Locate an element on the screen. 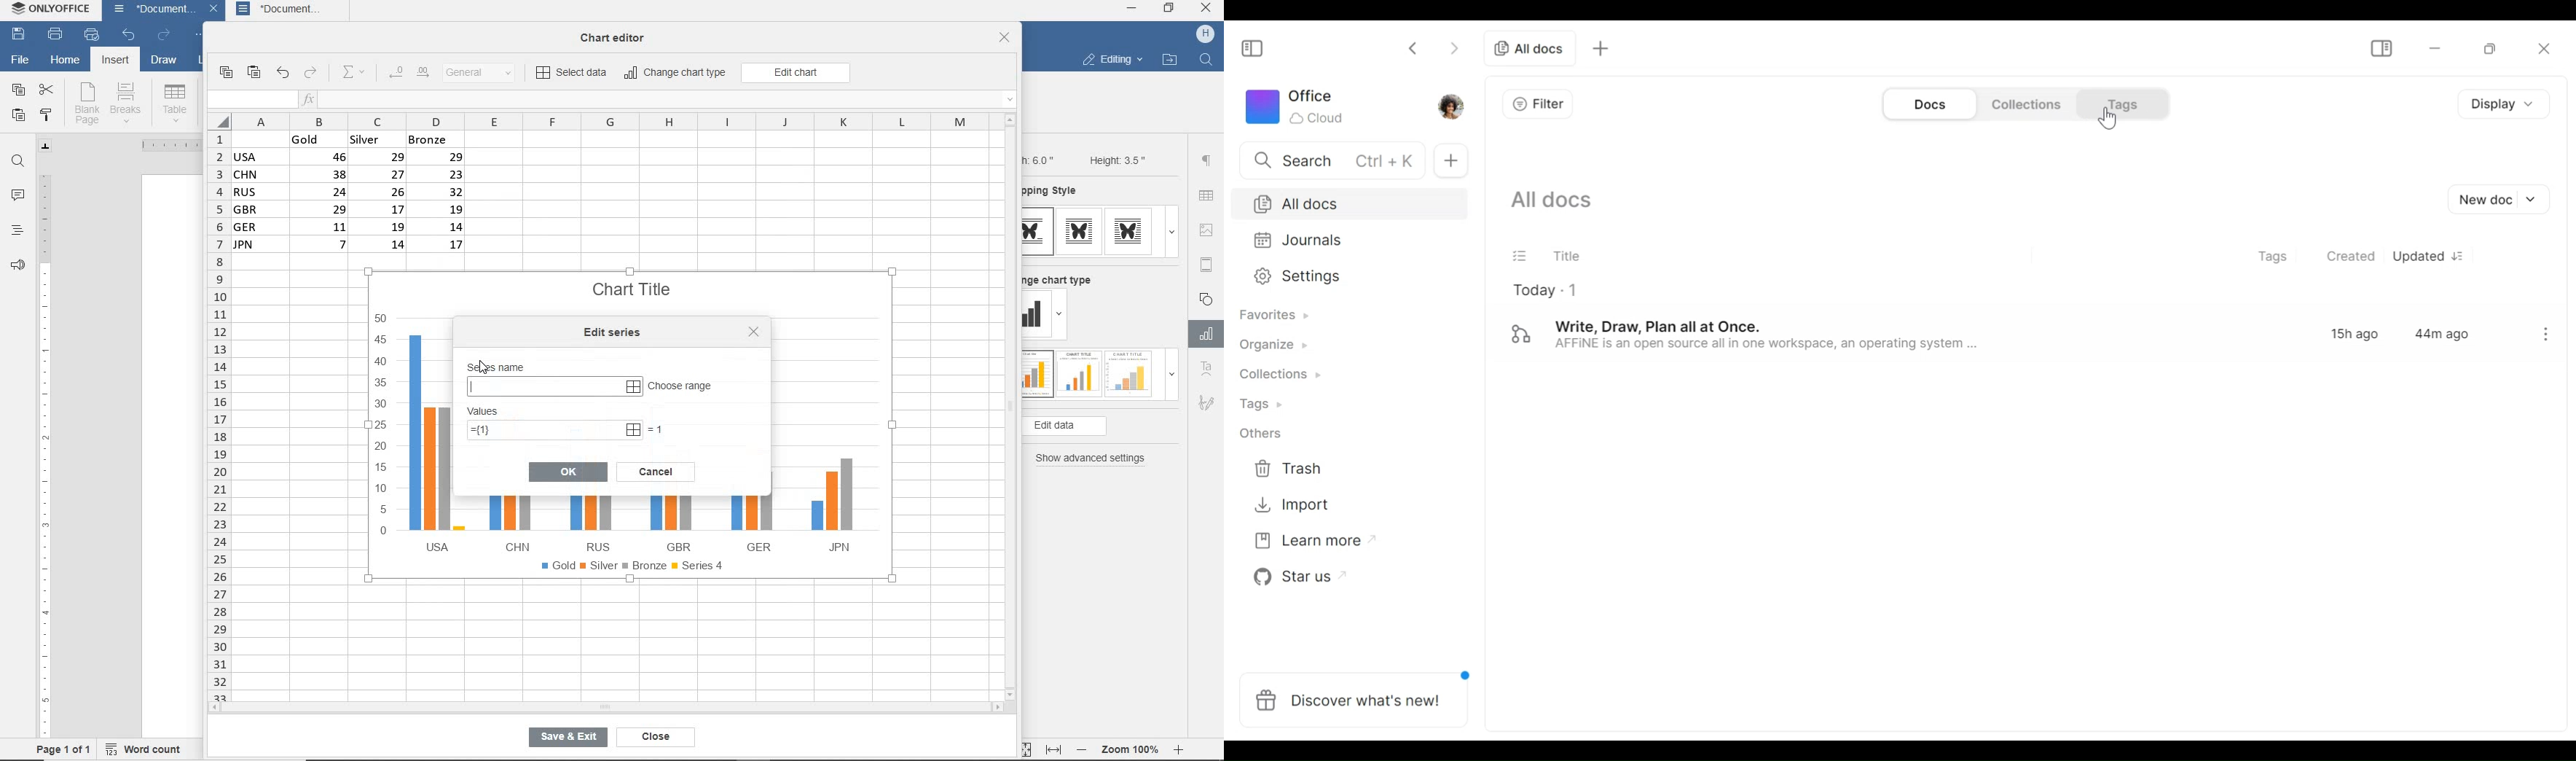 This screenshot has height=784, width=2576. ruler is located at coordinates (44, 450).